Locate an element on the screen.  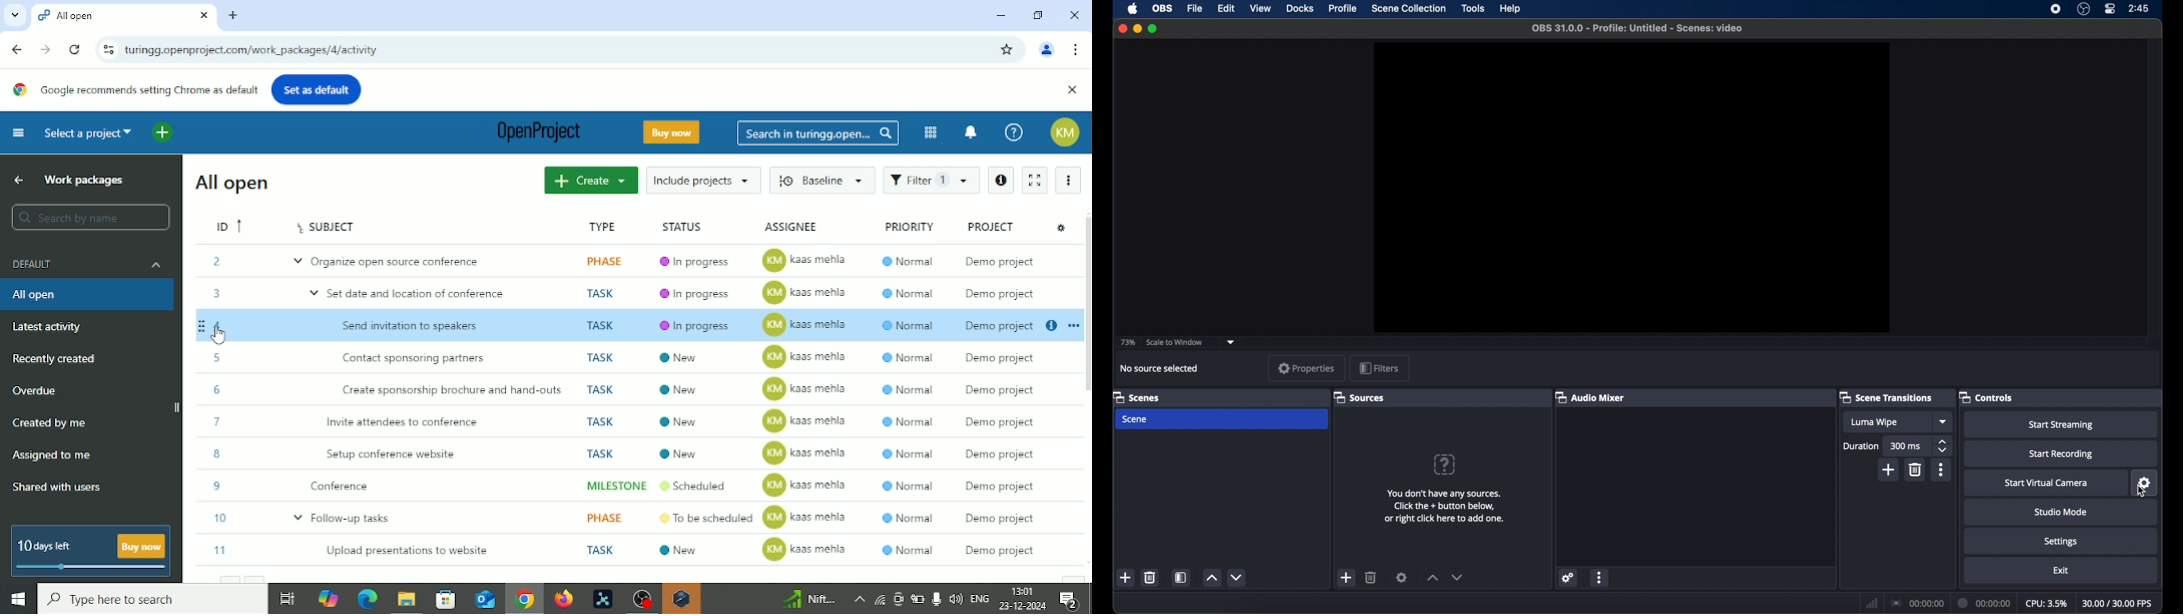
file name is located at coordinates (1639, 27).